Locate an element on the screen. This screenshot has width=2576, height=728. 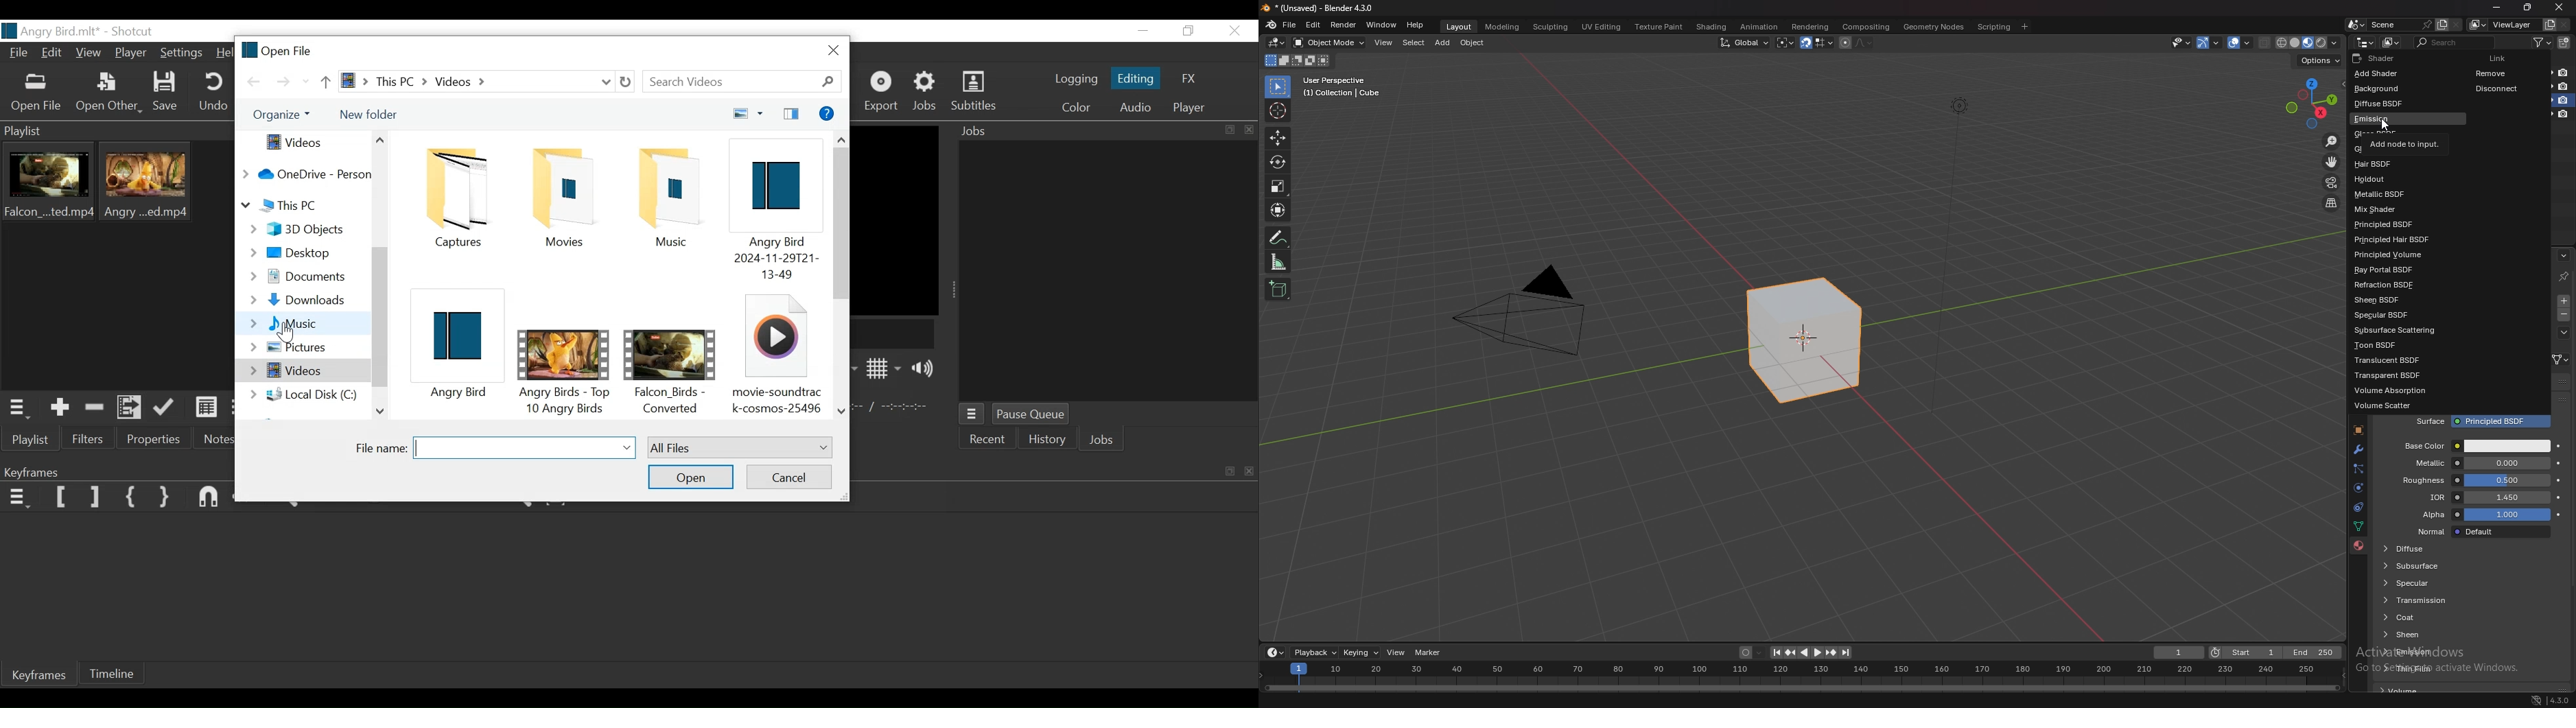
link is located at coordinates (2503, 58).